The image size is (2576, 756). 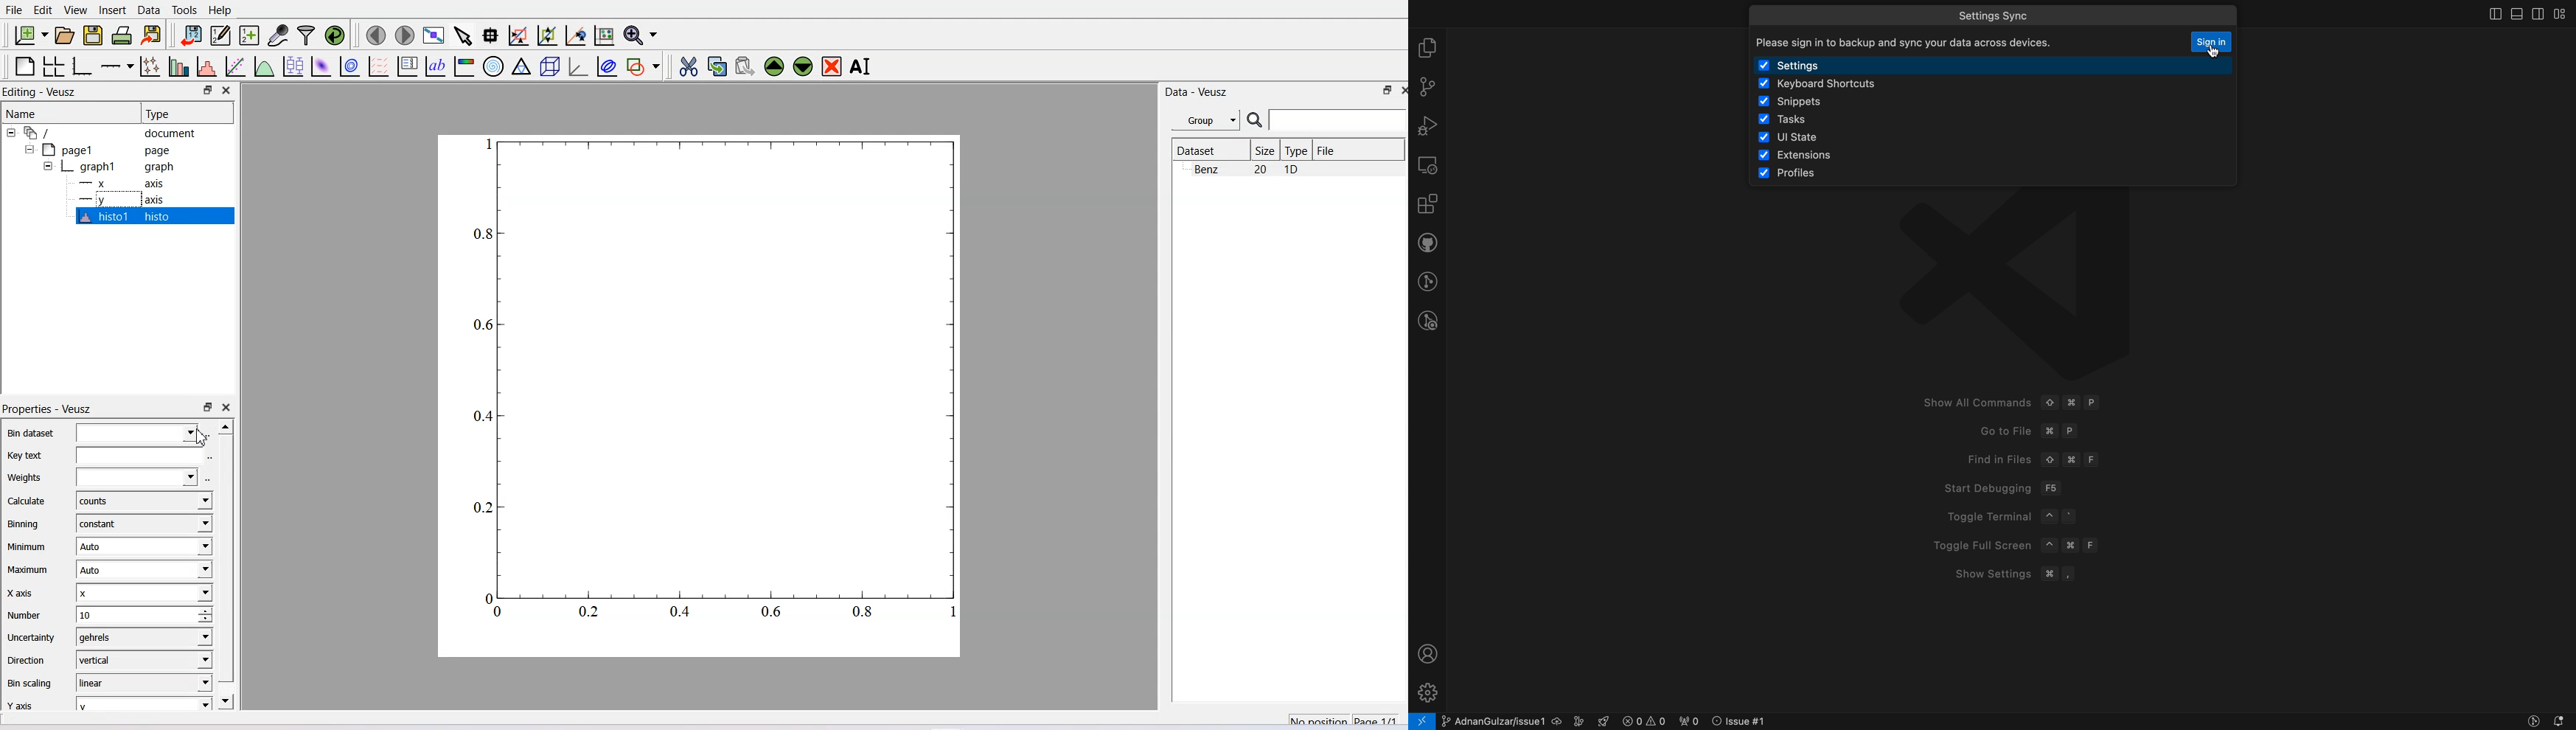 I want to click on Scroll down, so click(x=227, y=701).